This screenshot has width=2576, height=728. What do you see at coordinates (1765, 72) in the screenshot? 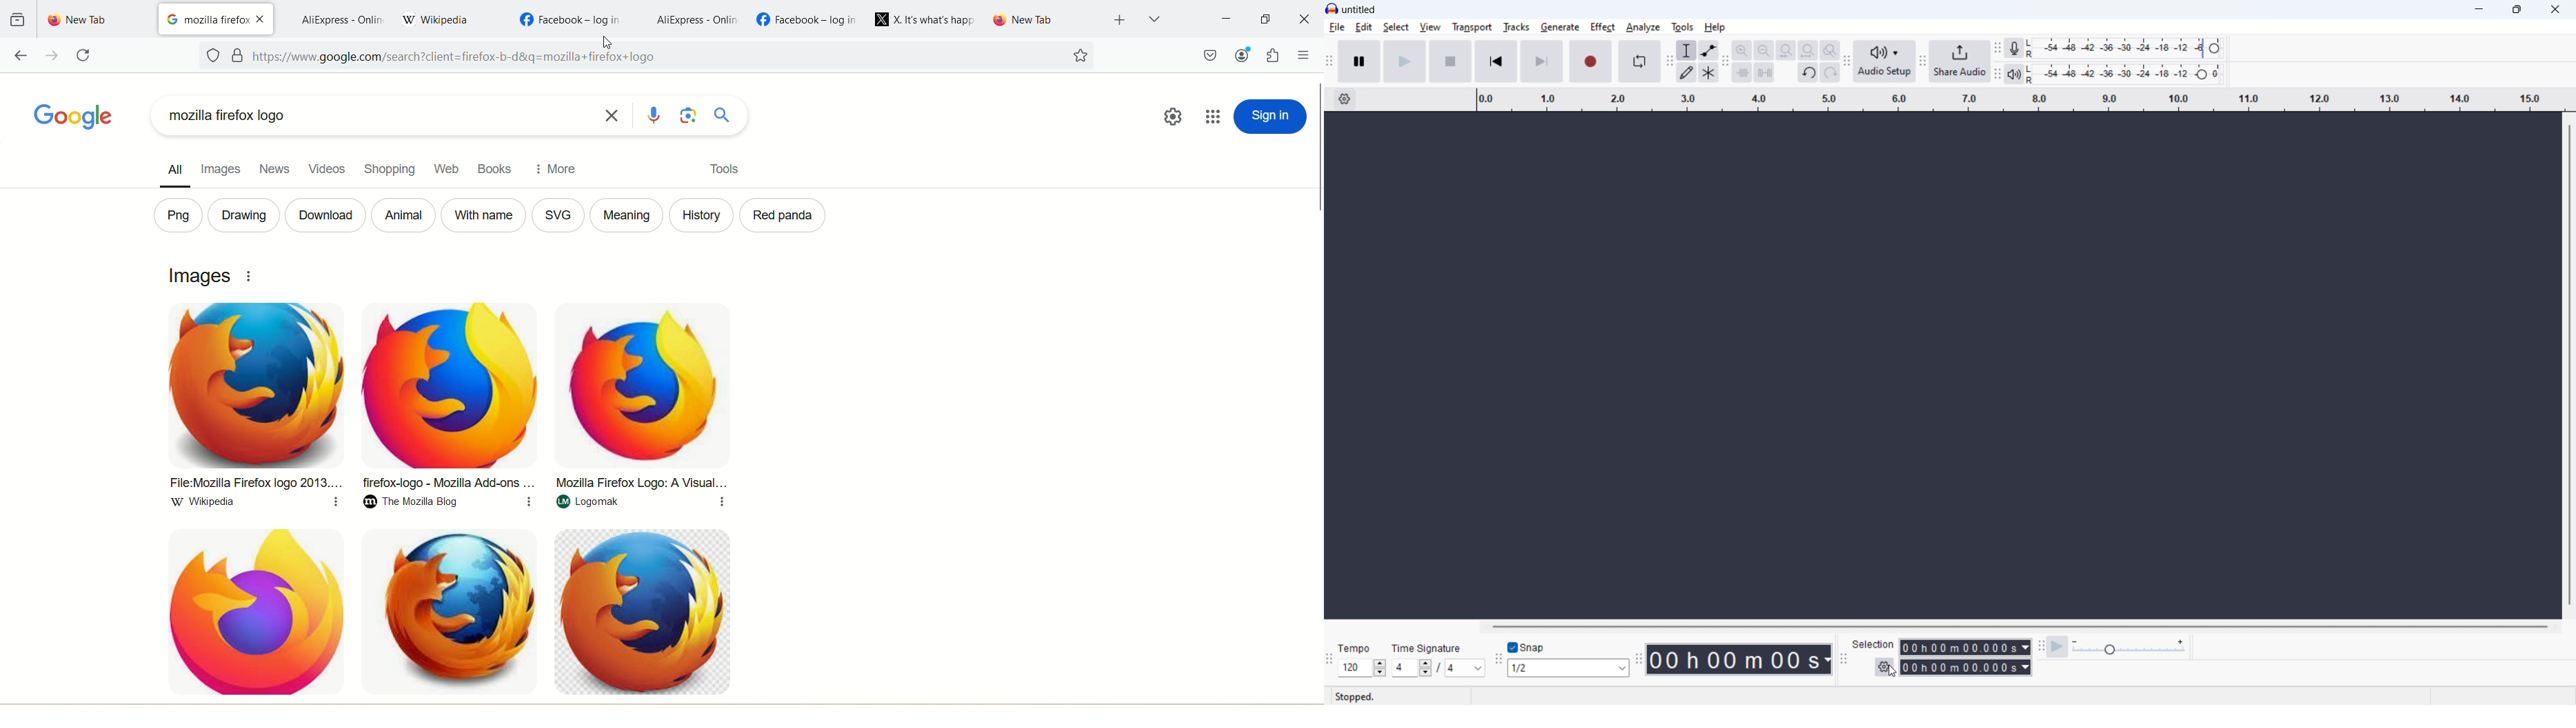
I see `silence audio selection` at bounding box center [1765, 72].